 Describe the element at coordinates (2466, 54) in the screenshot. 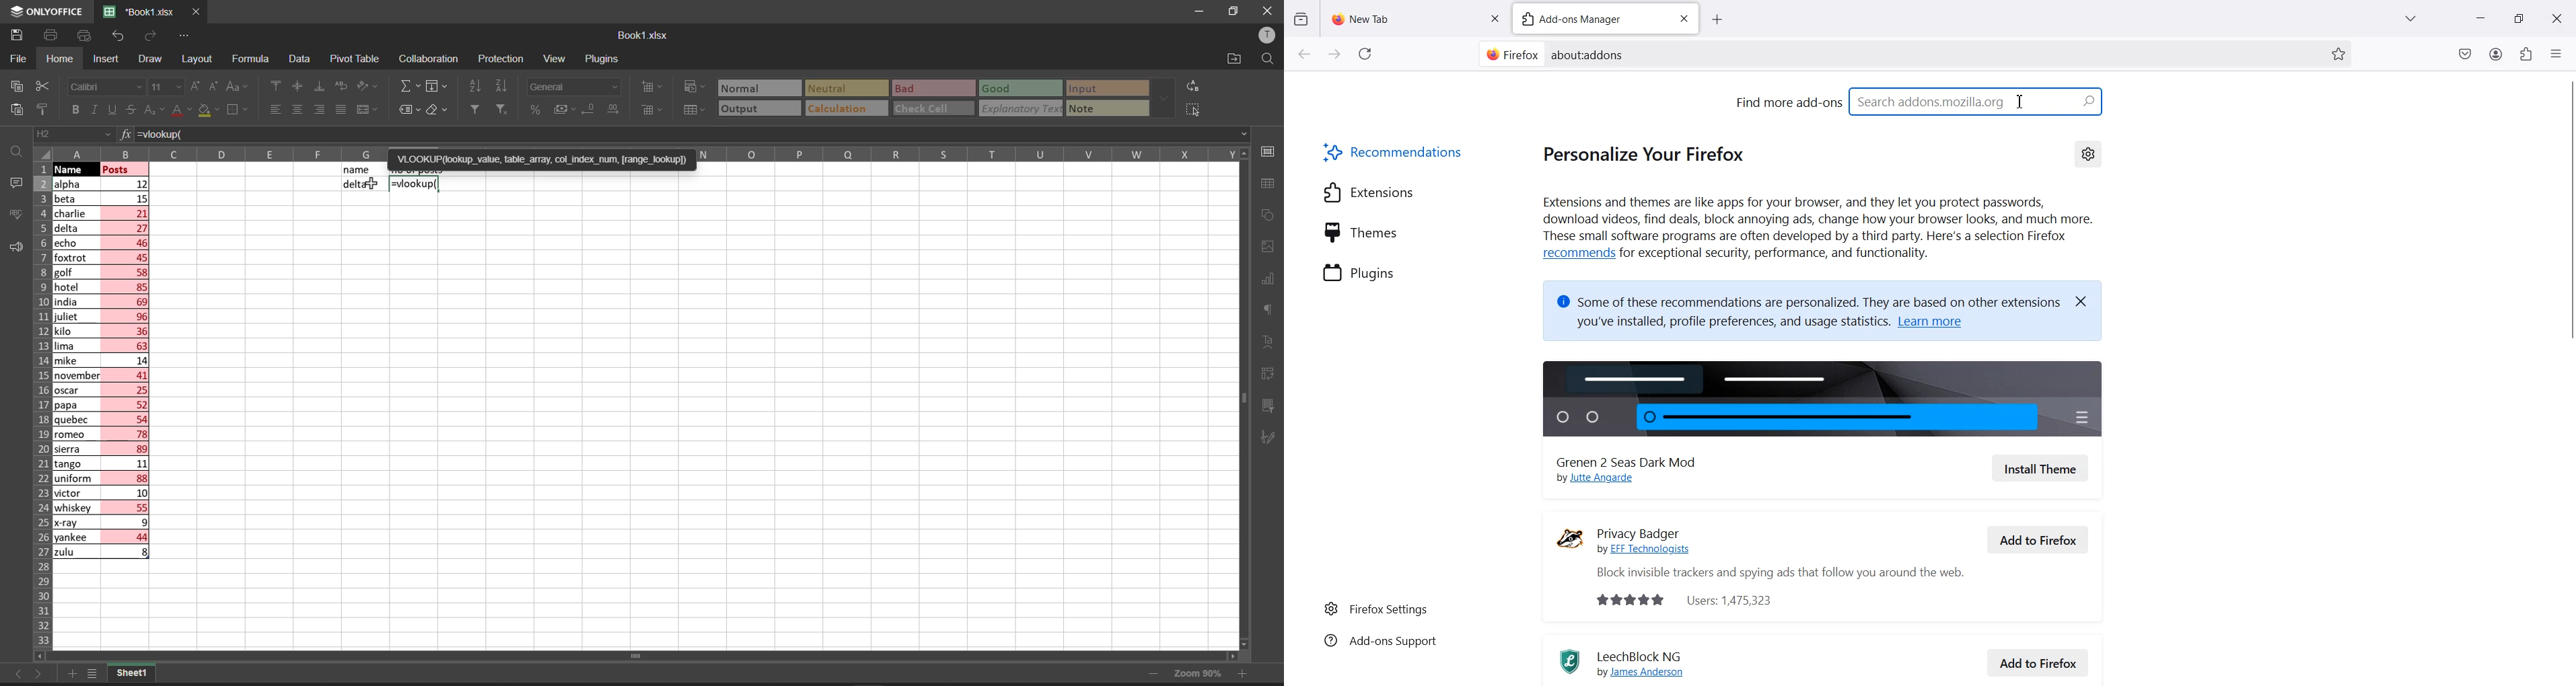

I see `Save to pocket` at that location.